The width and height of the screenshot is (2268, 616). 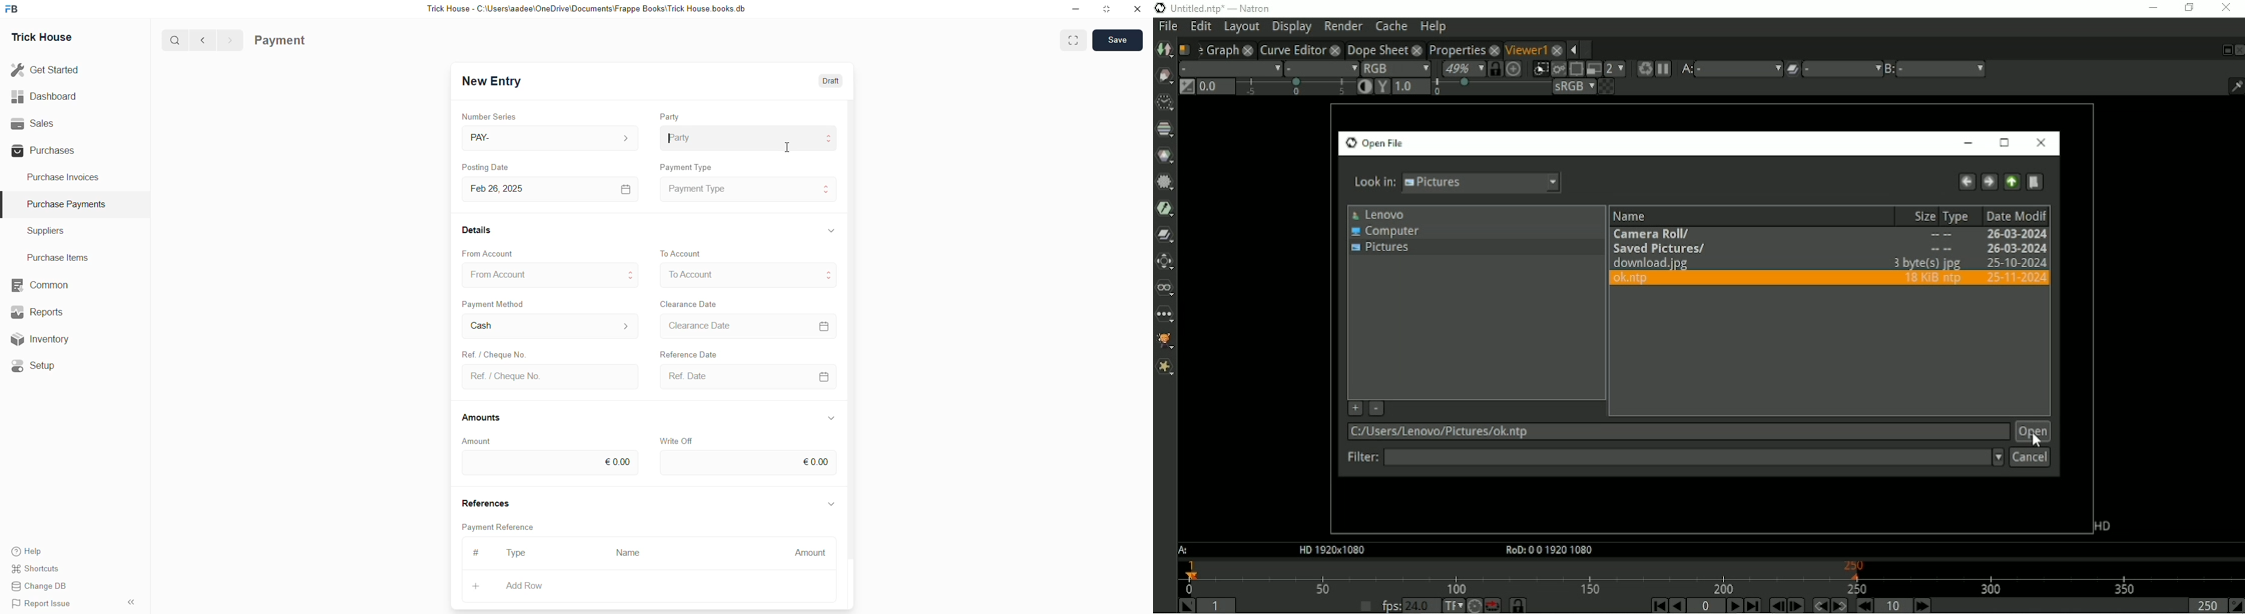 I want to click on Payment, so click(x=282, y=40).